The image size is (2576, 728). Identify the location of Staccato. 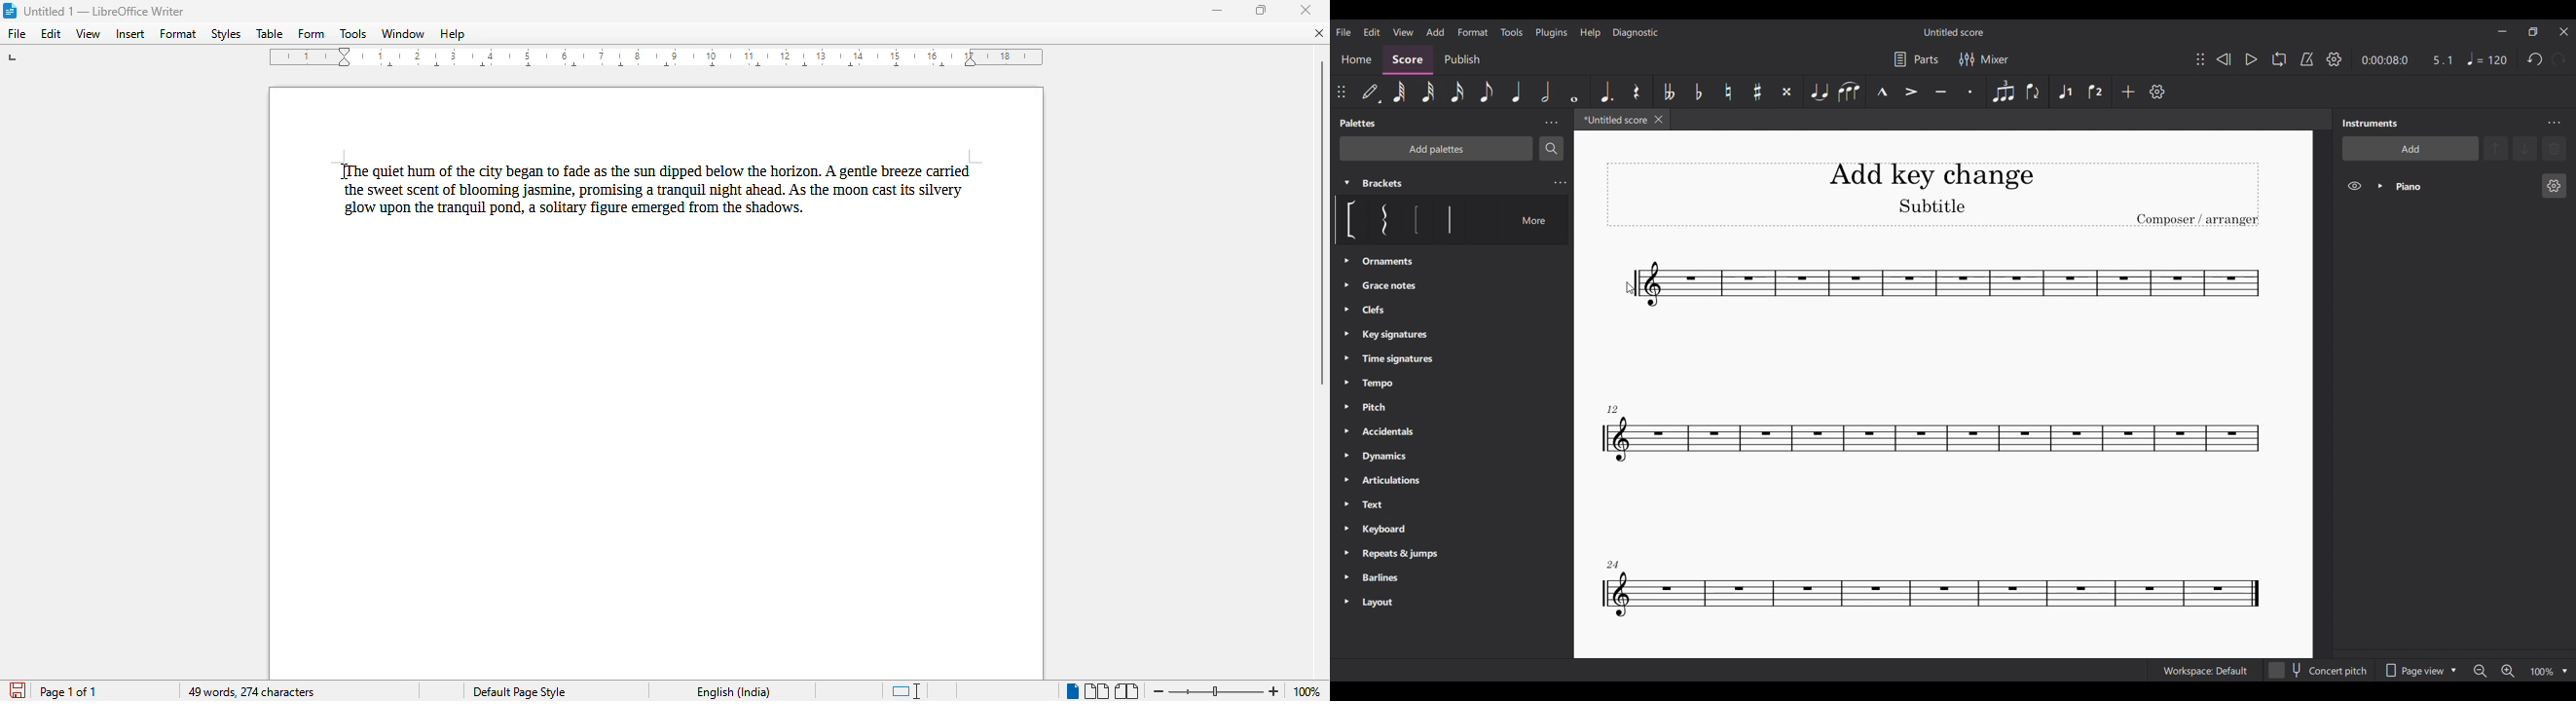
(1970, 92).